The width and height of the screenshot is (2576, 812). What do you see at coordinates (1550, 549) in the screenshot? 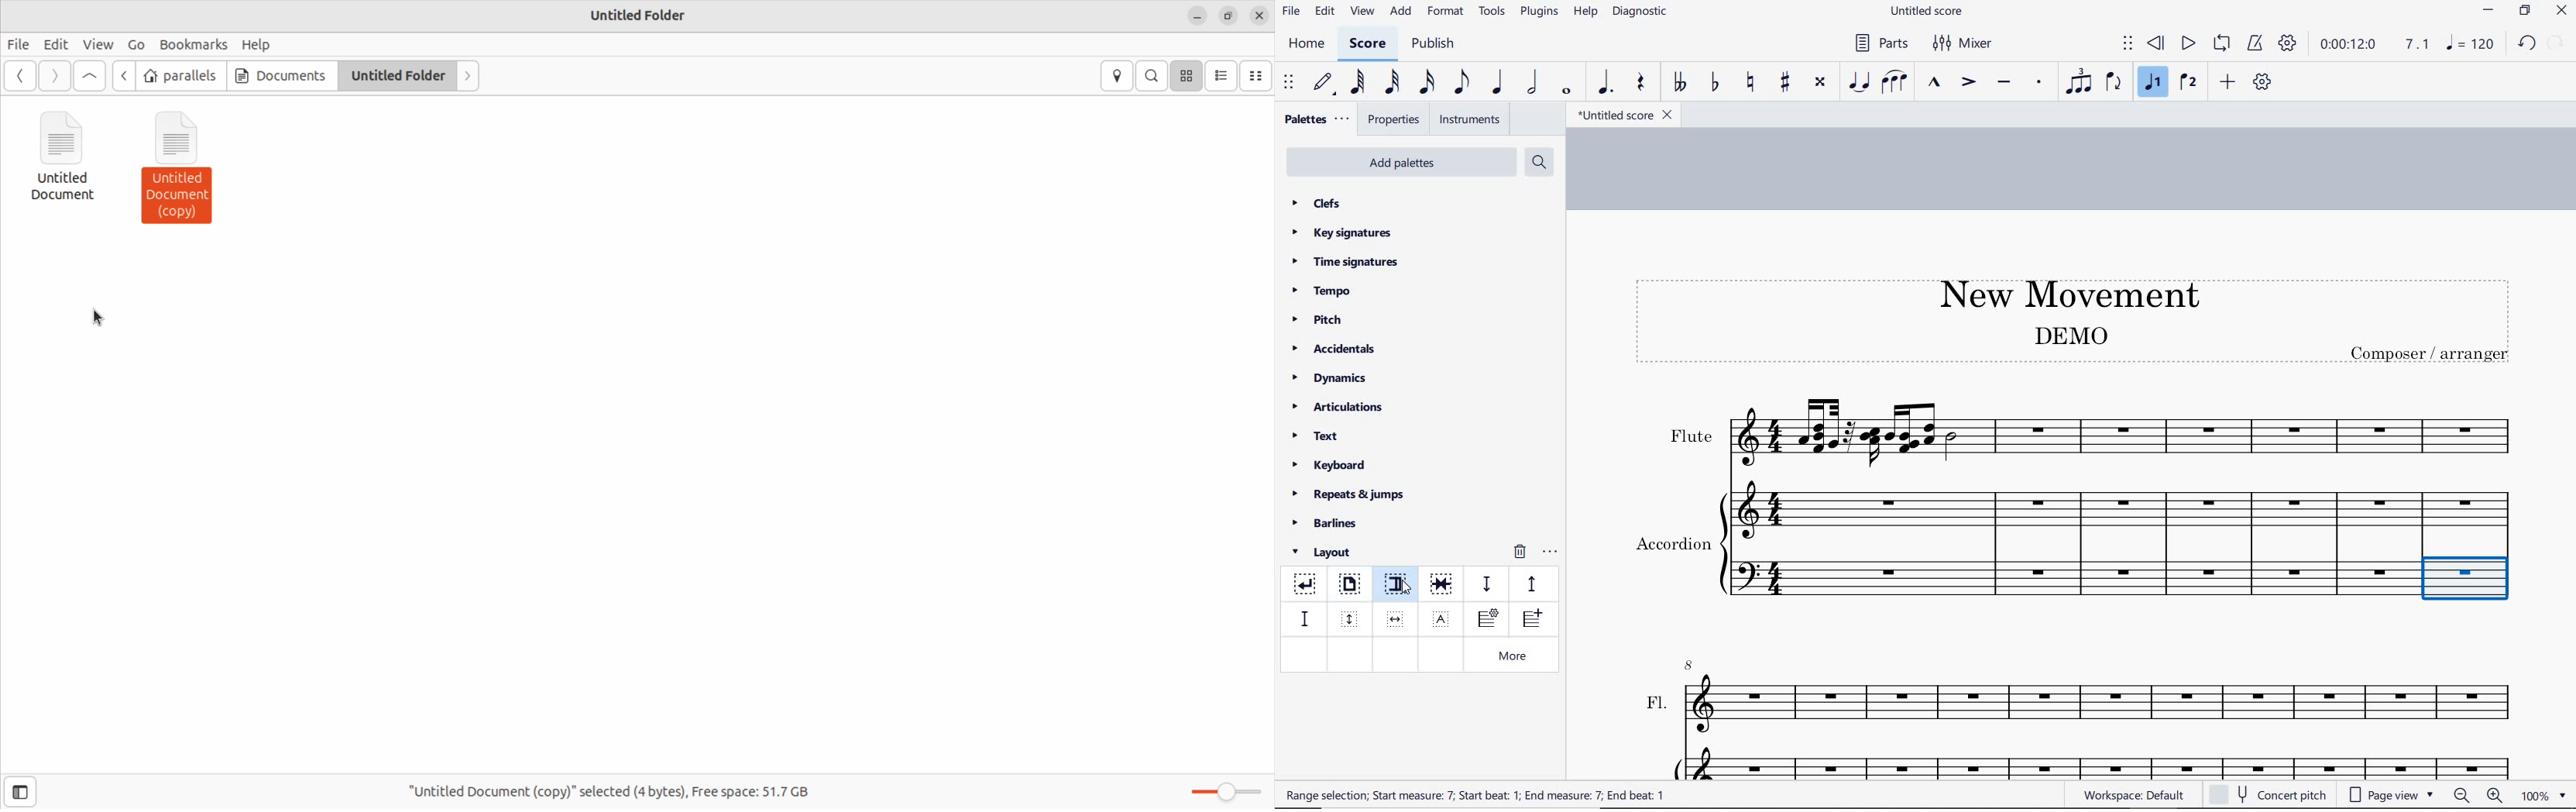
I see `options` at bounding box center [1550, 549].